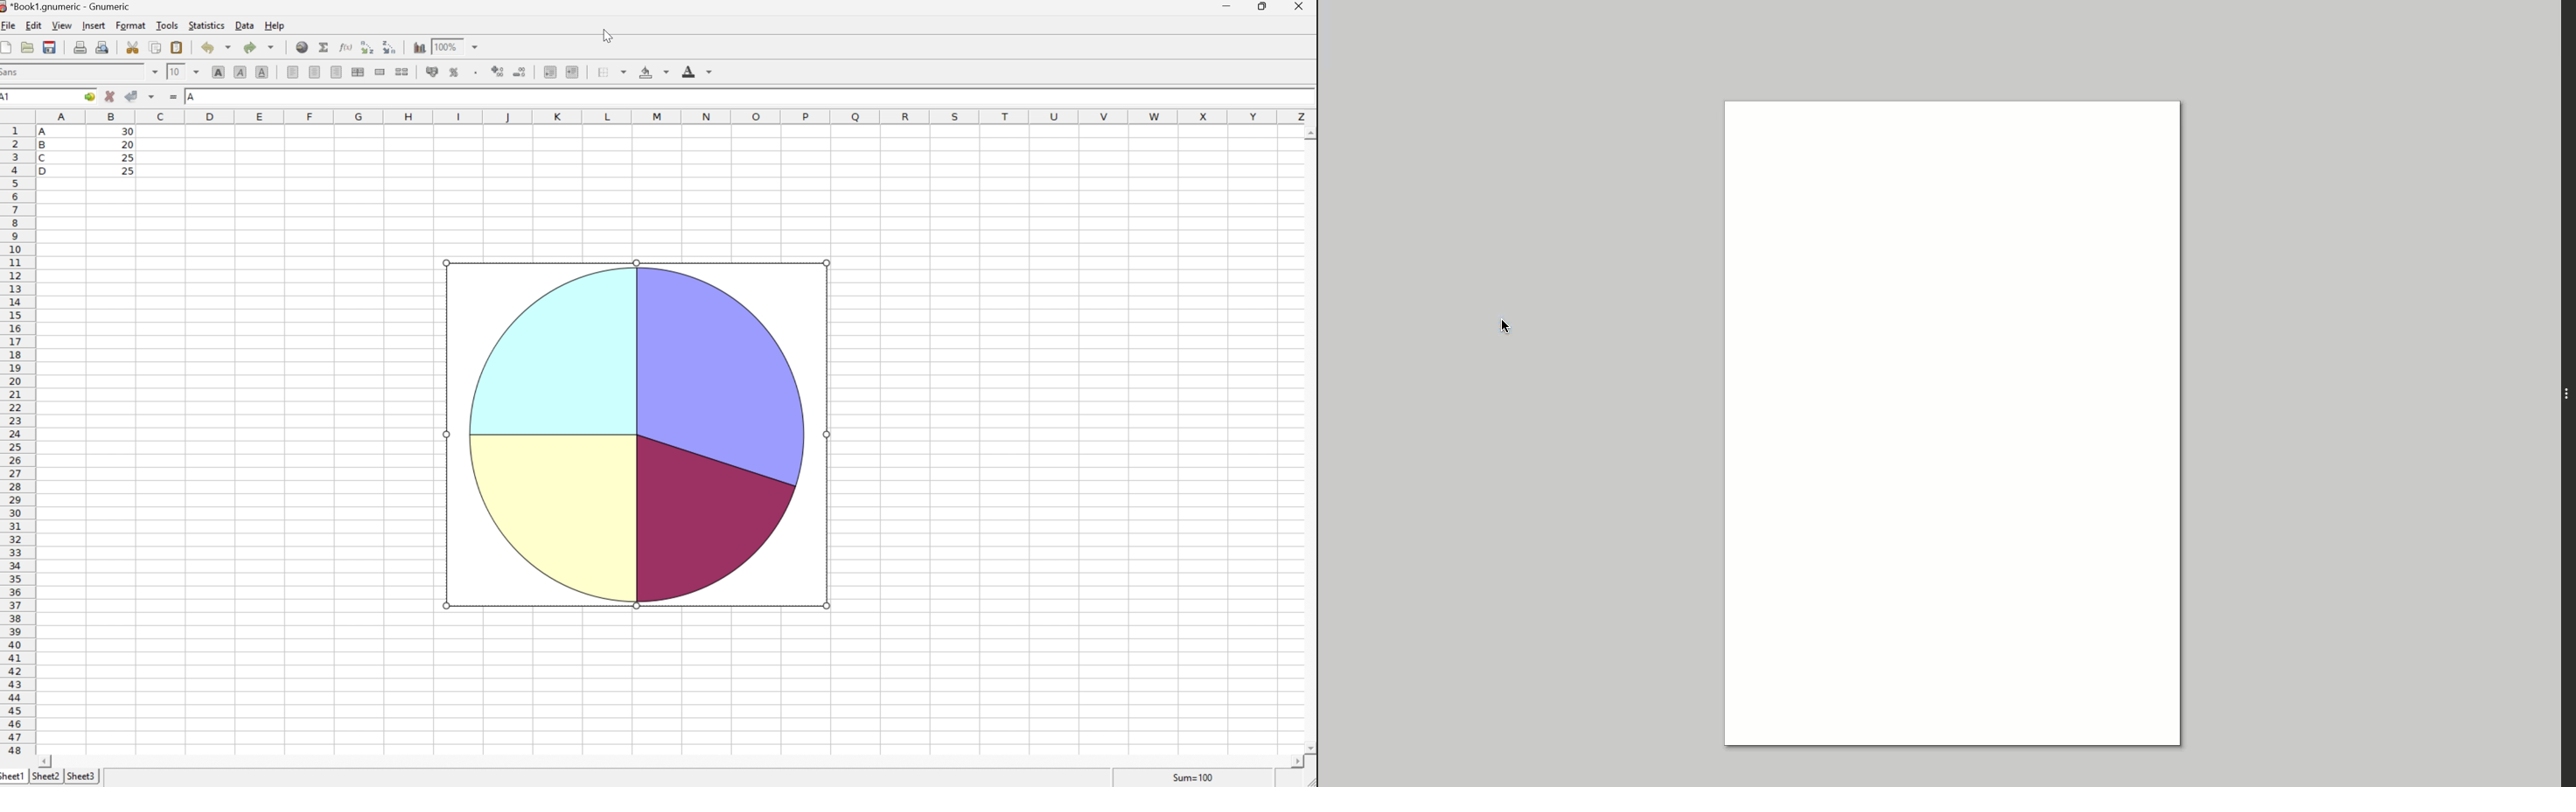 This screenshot has height=812, width=2576. Describe the element at coordinates (197, 71) in the screenshot. I see `Drop Down` at that location.